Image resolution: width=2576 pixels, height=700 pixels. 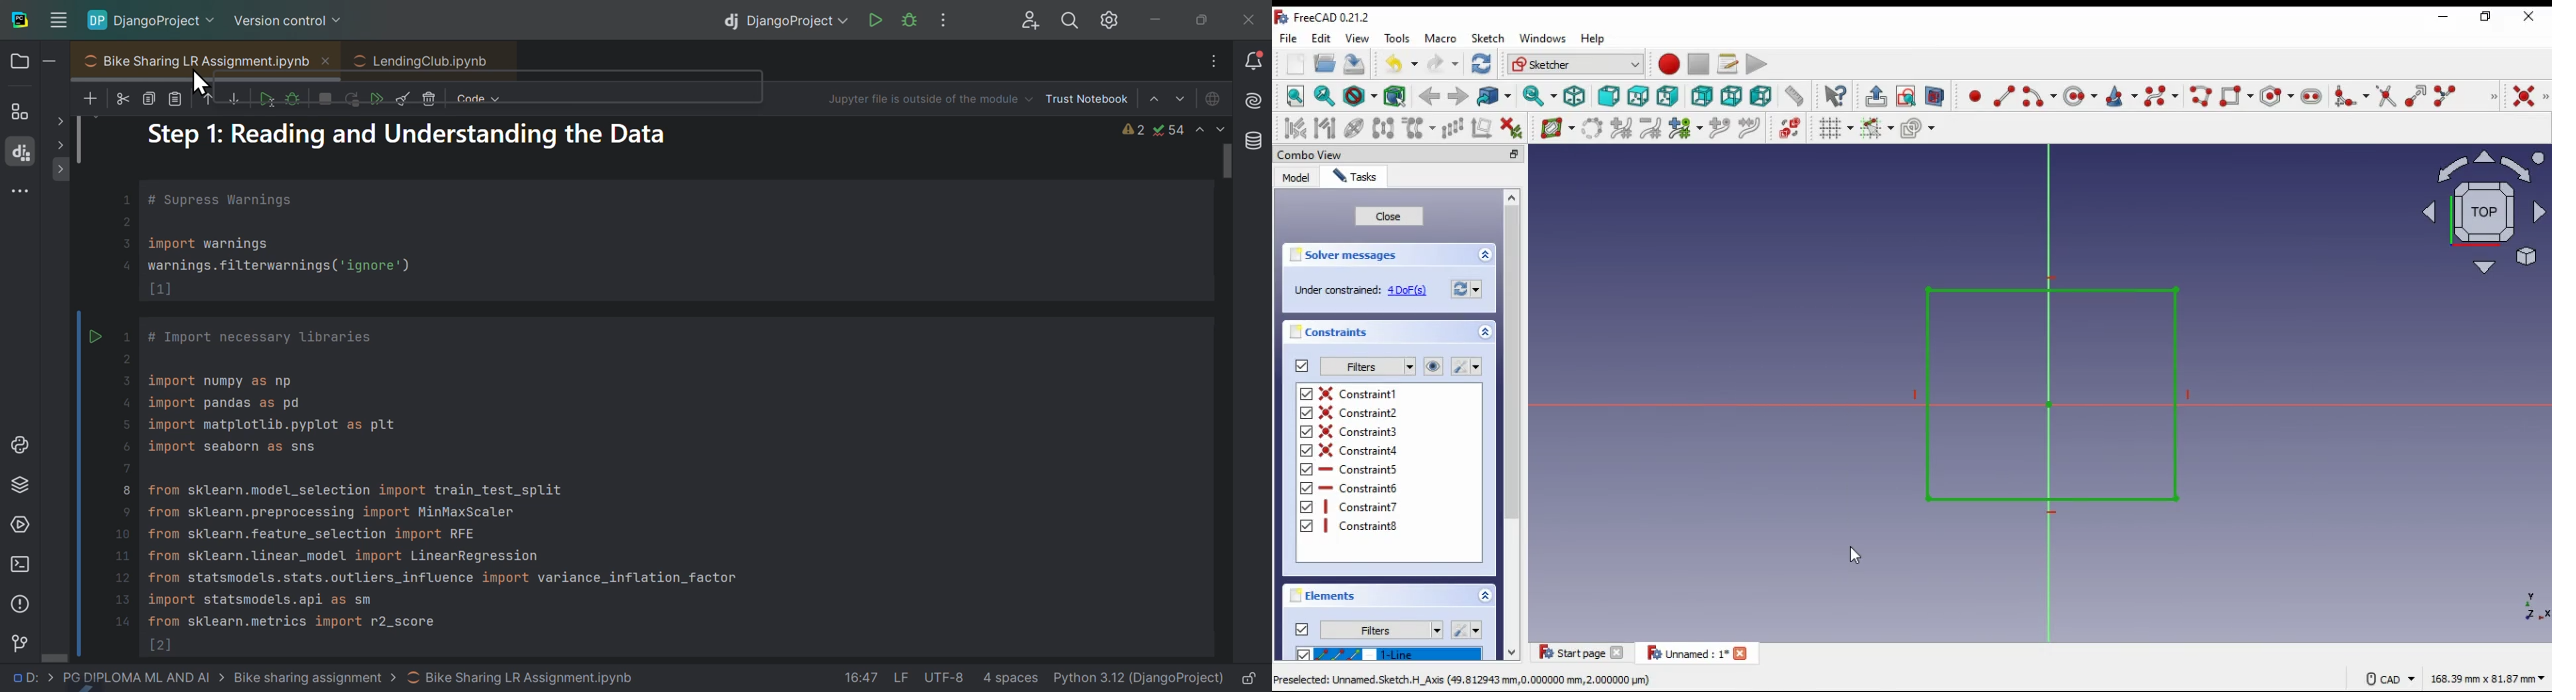 What do you see at coordinates (1789, 128) in the screenshot?
I see `switch virtual space` at bounding box center [1789, 128].